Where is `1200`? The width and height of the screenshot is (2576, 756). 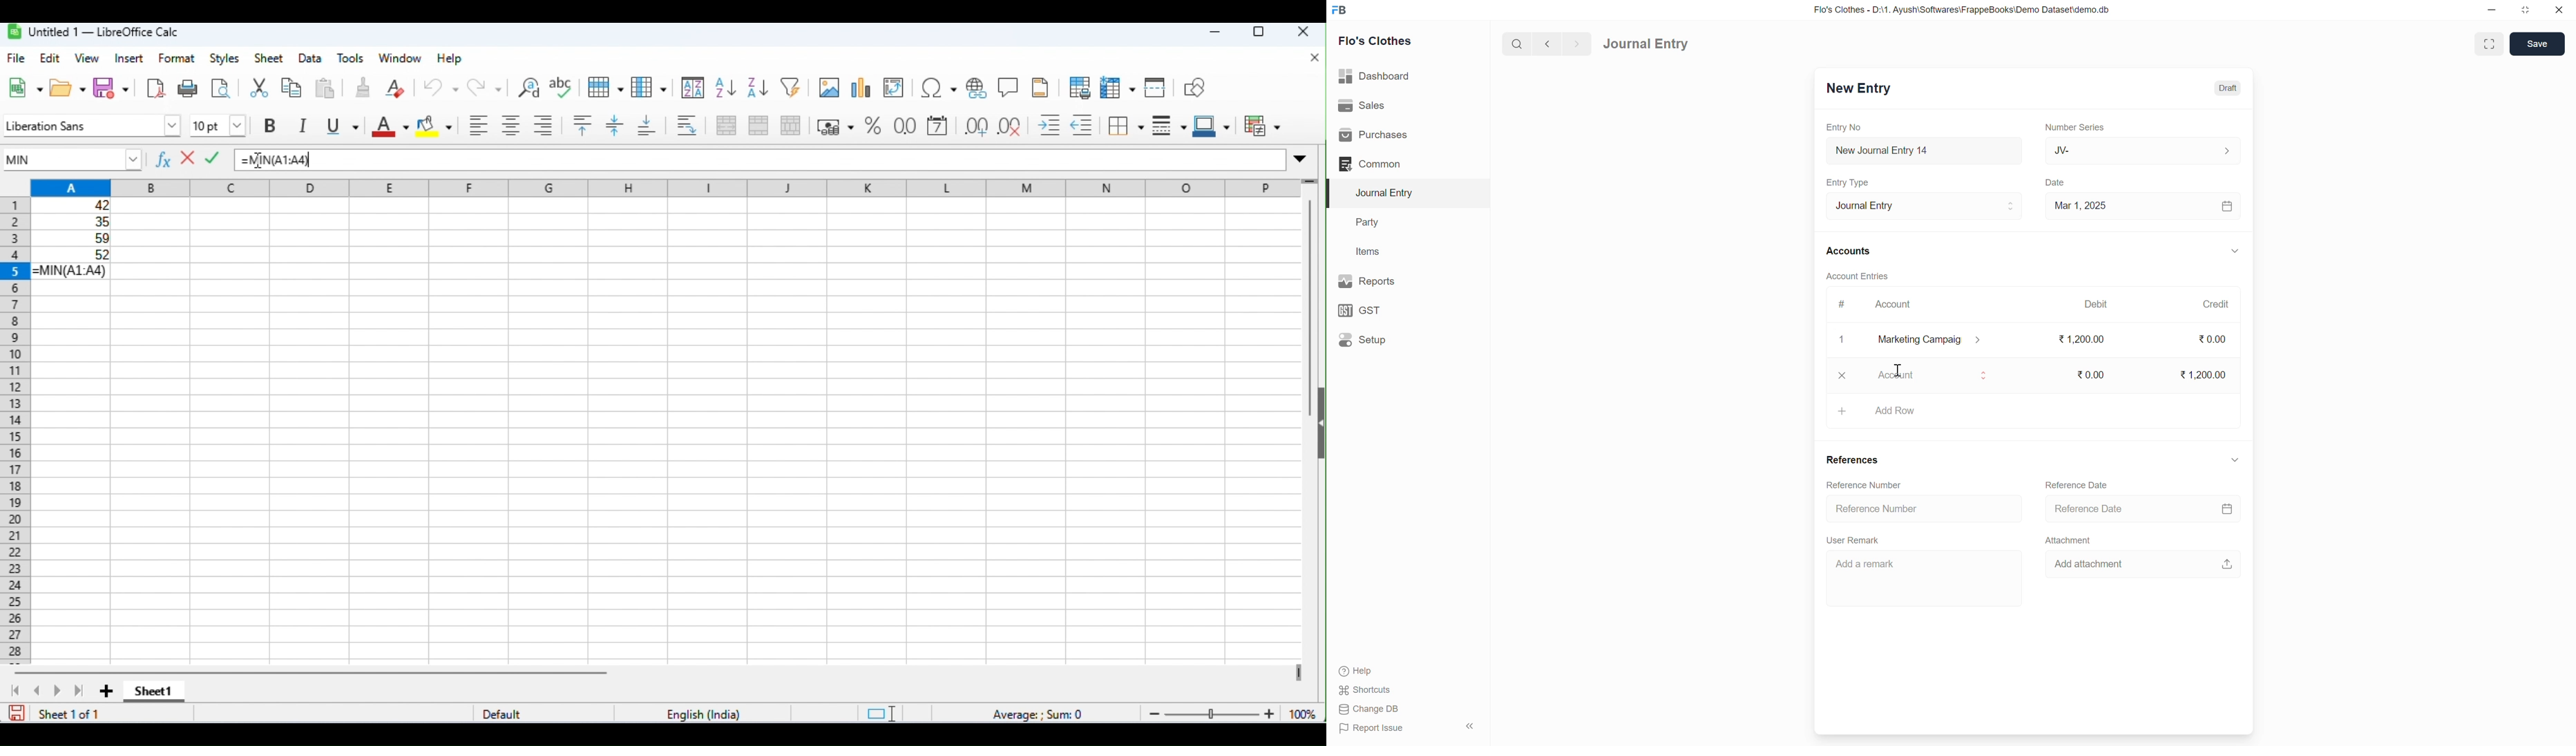 1200 is located at coordinates (2207, 373).